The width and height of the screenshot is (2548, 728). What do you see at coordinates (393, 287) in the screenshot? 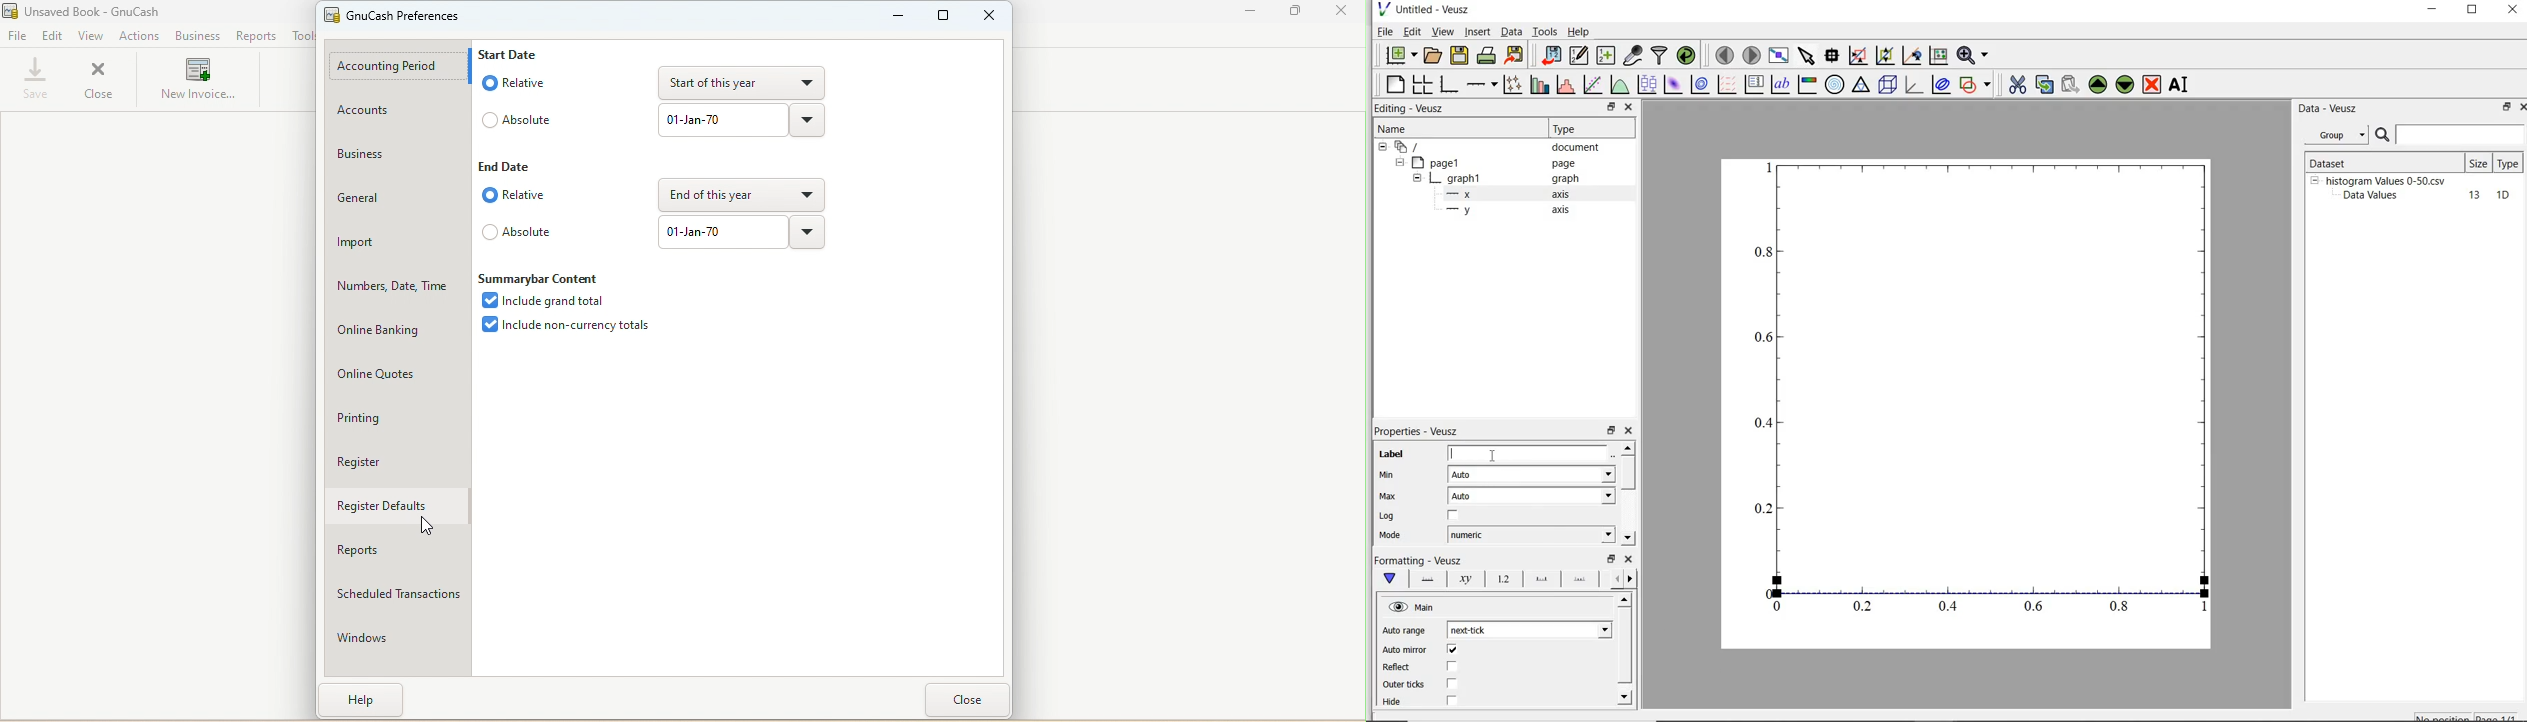
I see `Number, Date, Time` at bounding box center [393, 287].